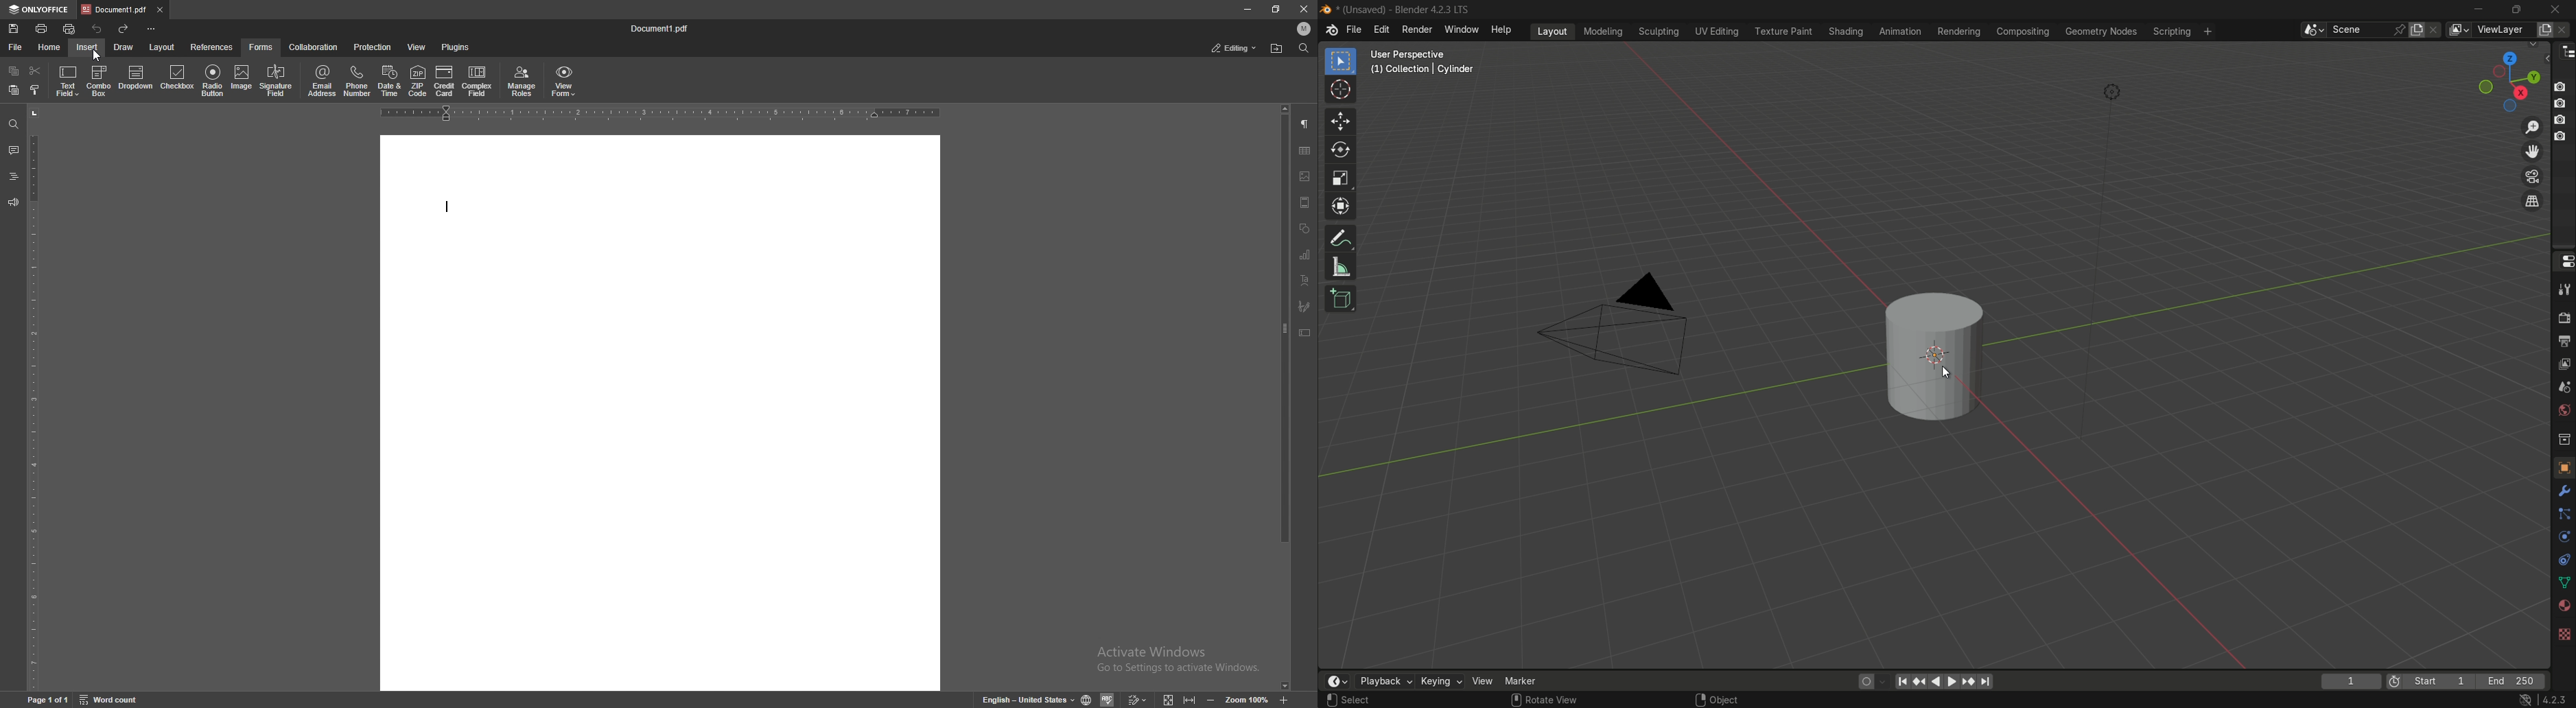 This screenshot has width=2576, height=728. I want to click on End 250, so click(2514, 681).